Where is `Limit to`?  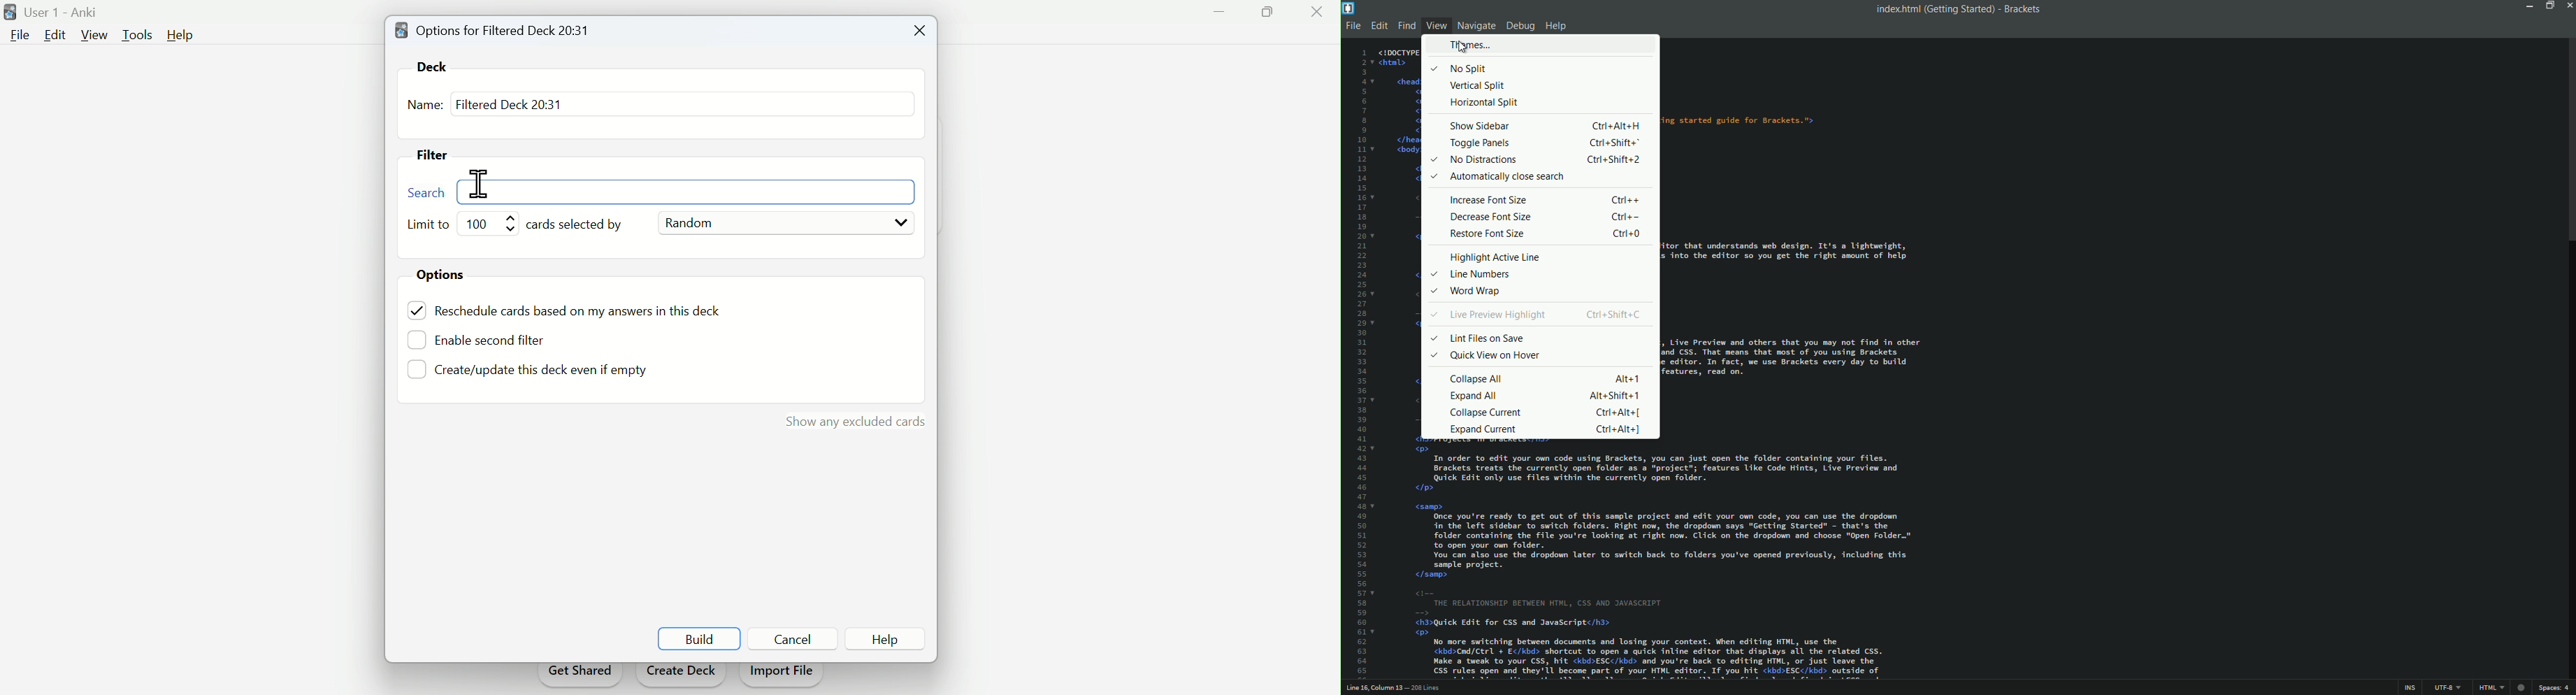 Limit to is located at coordinates (431, 225).